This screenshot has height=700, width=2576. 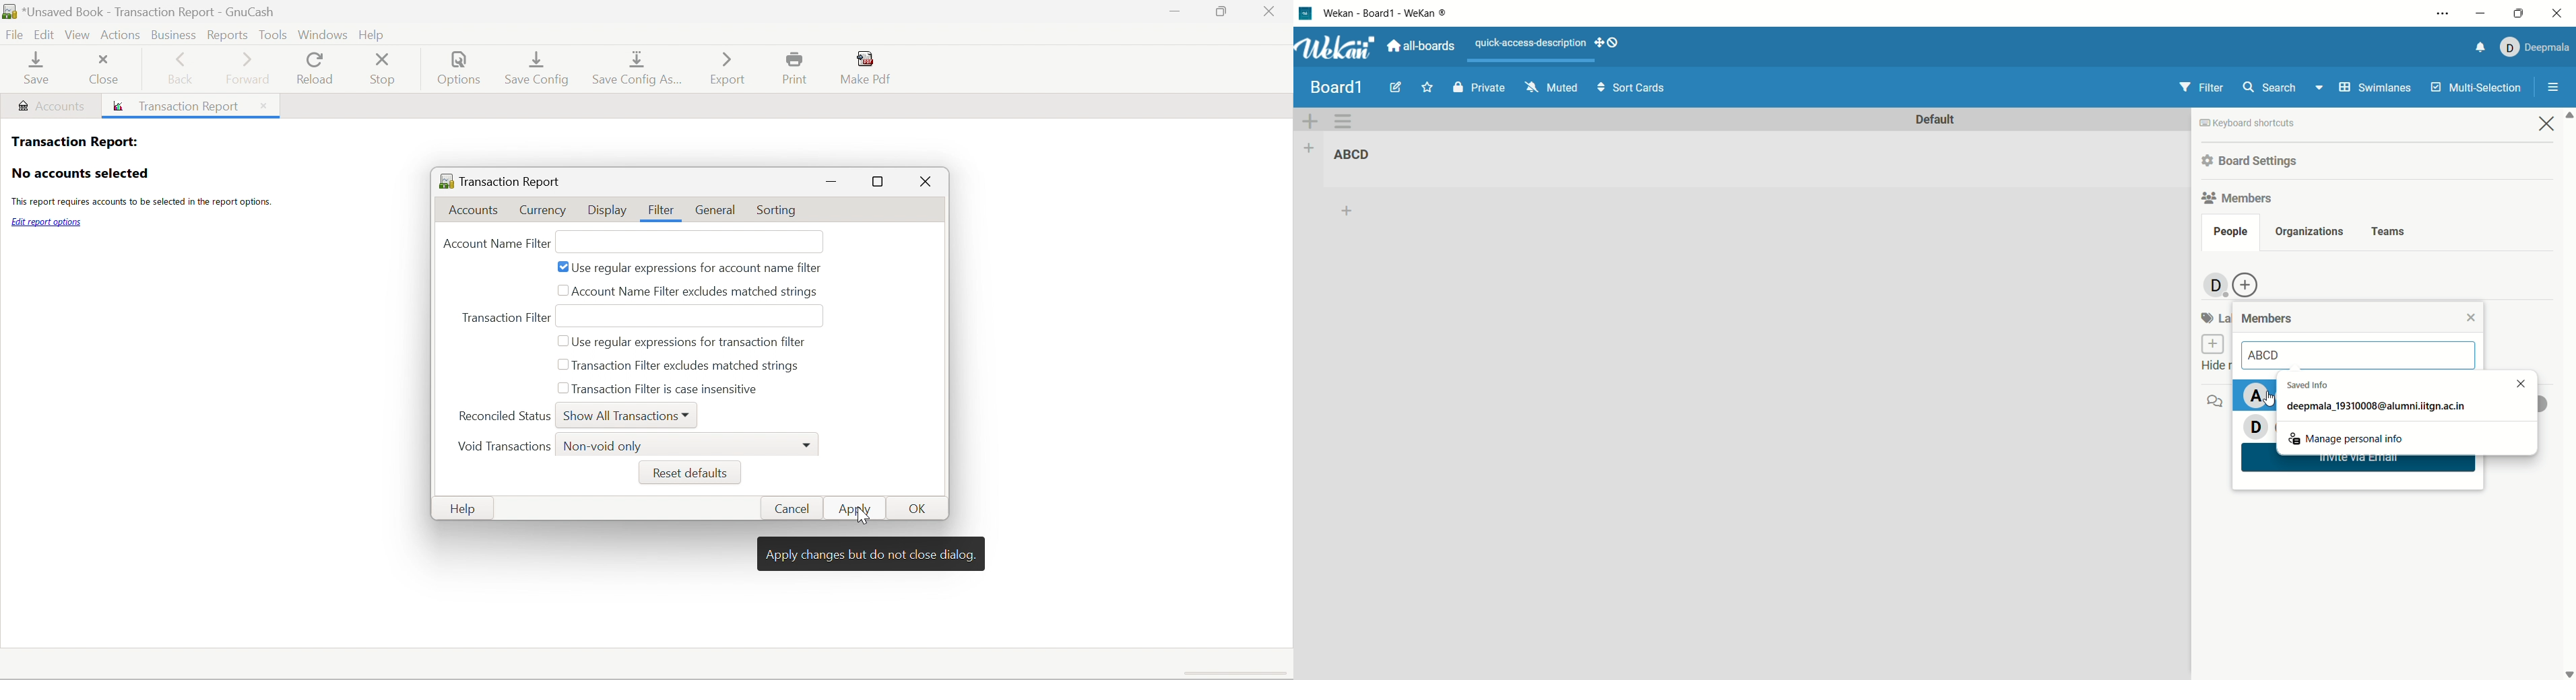 What do you see at coordinates (1616, 41) in the screenshot?
I see `show-desktop-drag-handles` at bounding box center [1616, 41].